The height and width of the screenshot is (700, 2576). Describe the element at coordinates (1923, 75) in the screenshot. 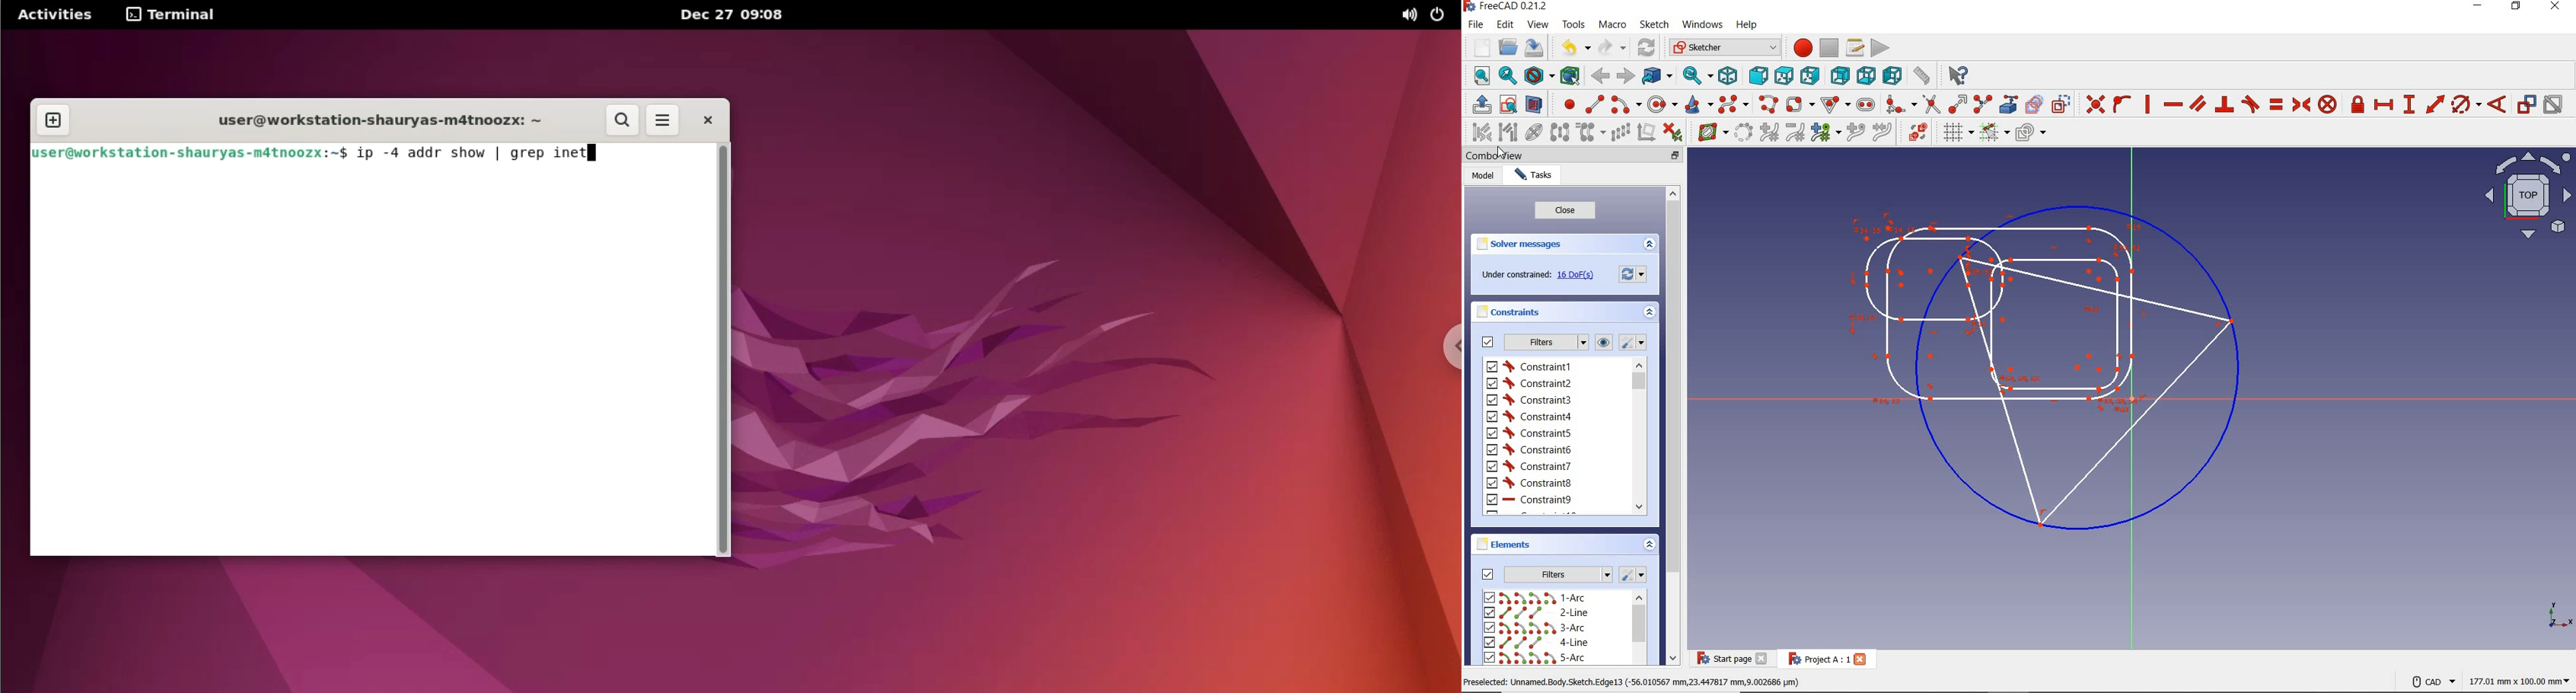

I see `measure distance` at that location.